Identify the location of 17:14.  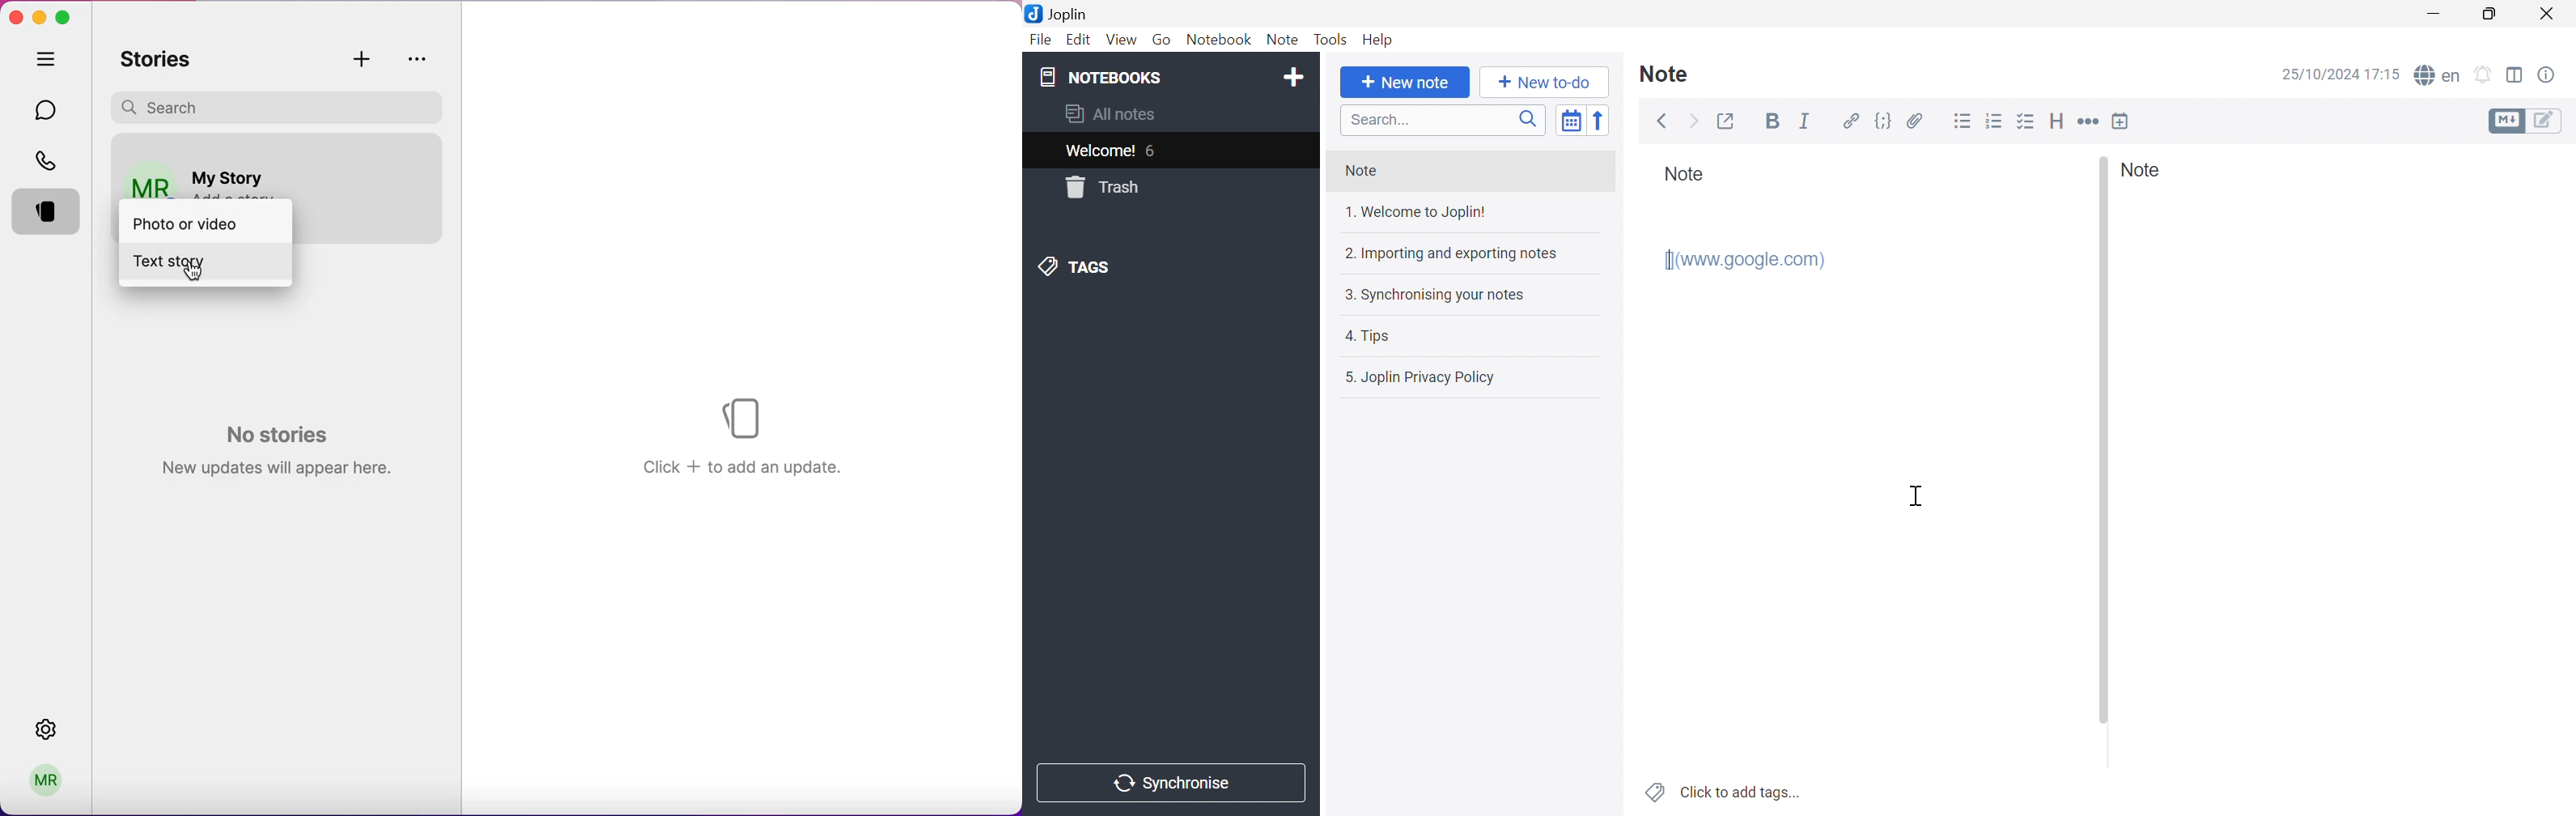
(2385, 75).